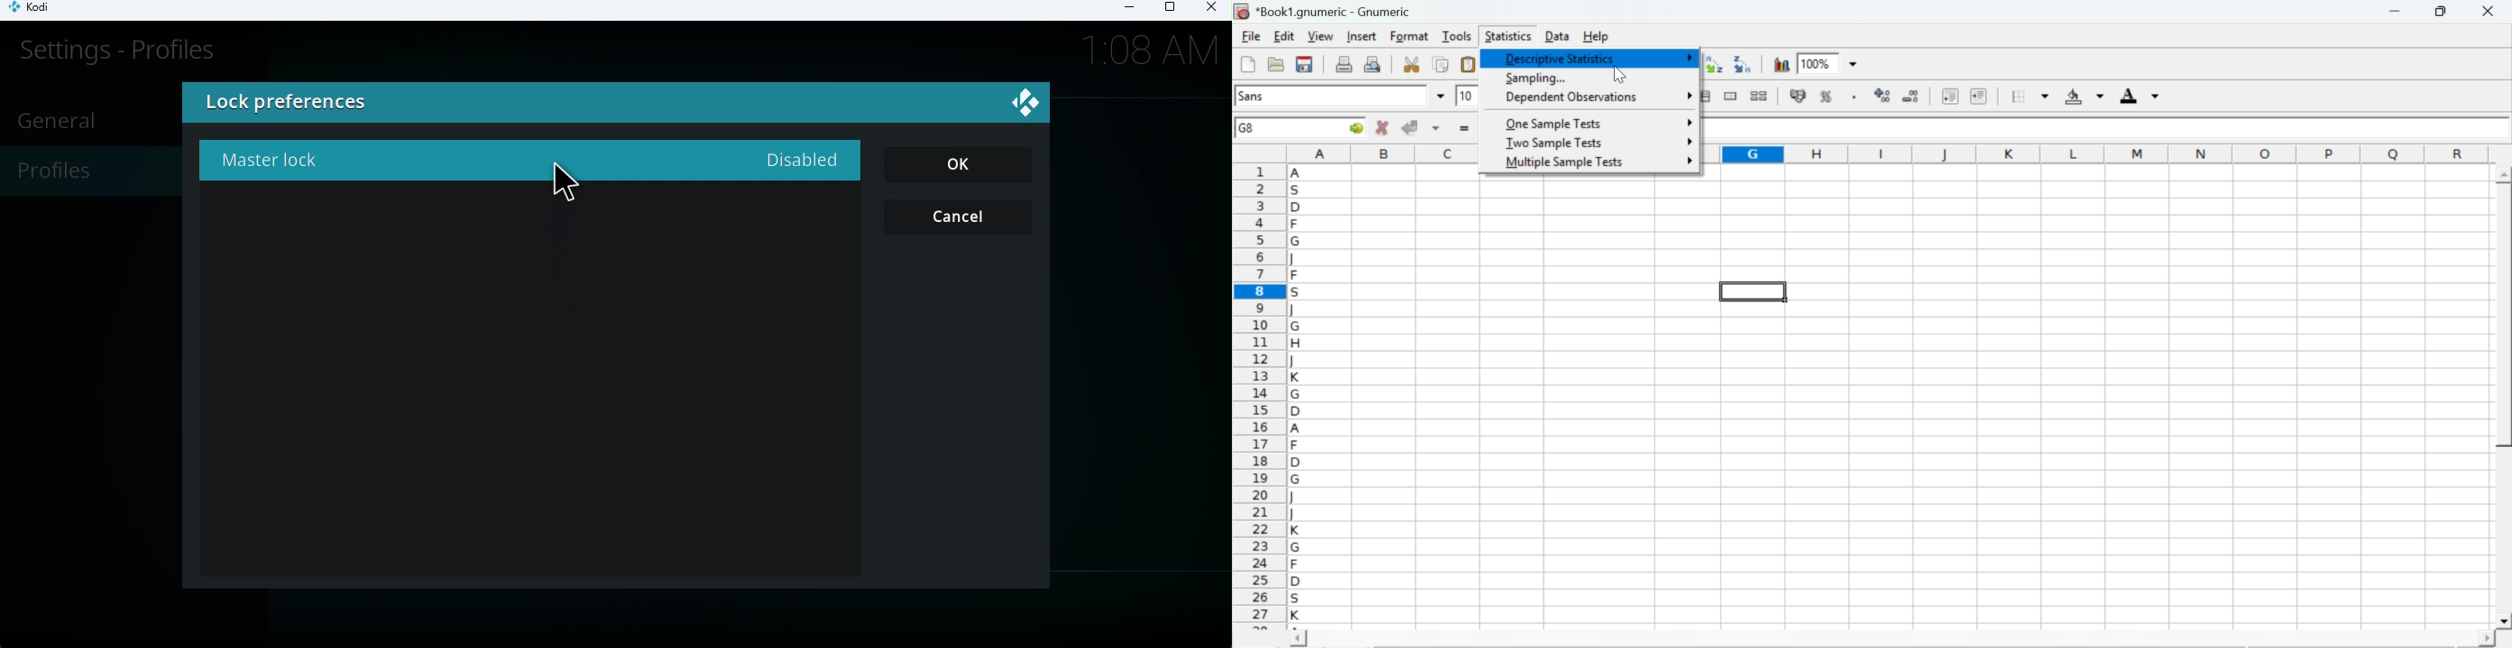 The image size is (2520, 672). What do you see at coordinates (424, 105) in the screenshot?
I see `lock preferences` at bounding box center [424, 105].